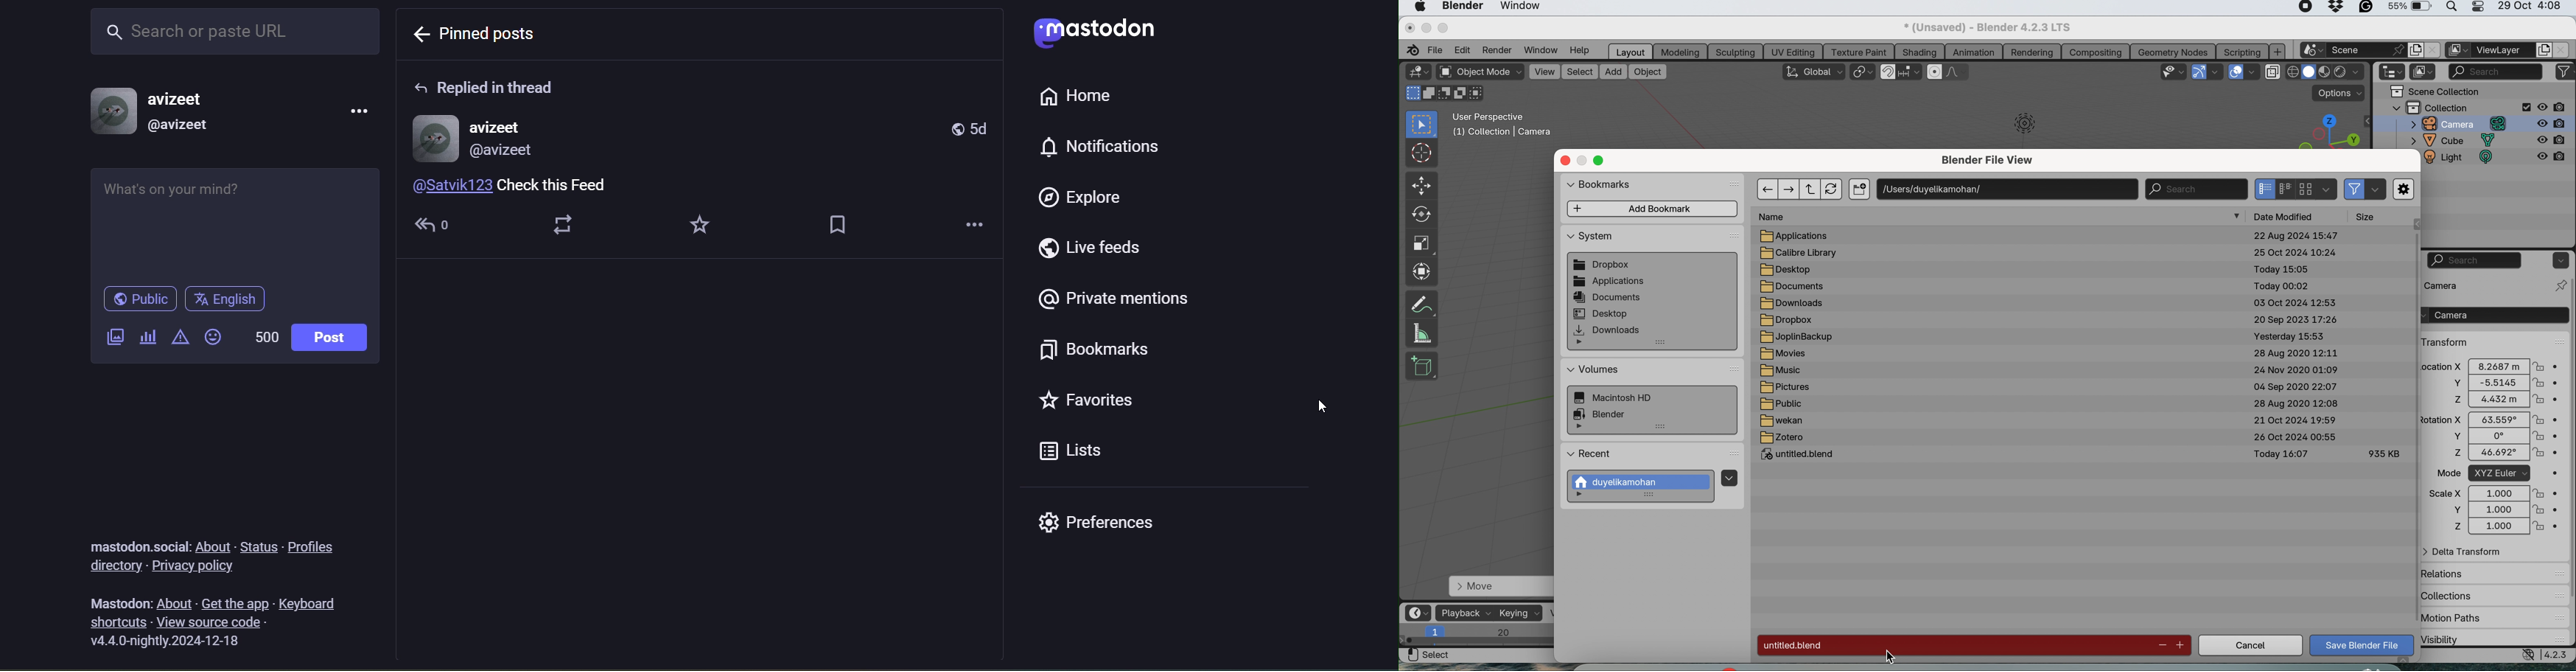  Describe the element at coordinates (178, 335) in the screenshot. I see `content warning` at that location.